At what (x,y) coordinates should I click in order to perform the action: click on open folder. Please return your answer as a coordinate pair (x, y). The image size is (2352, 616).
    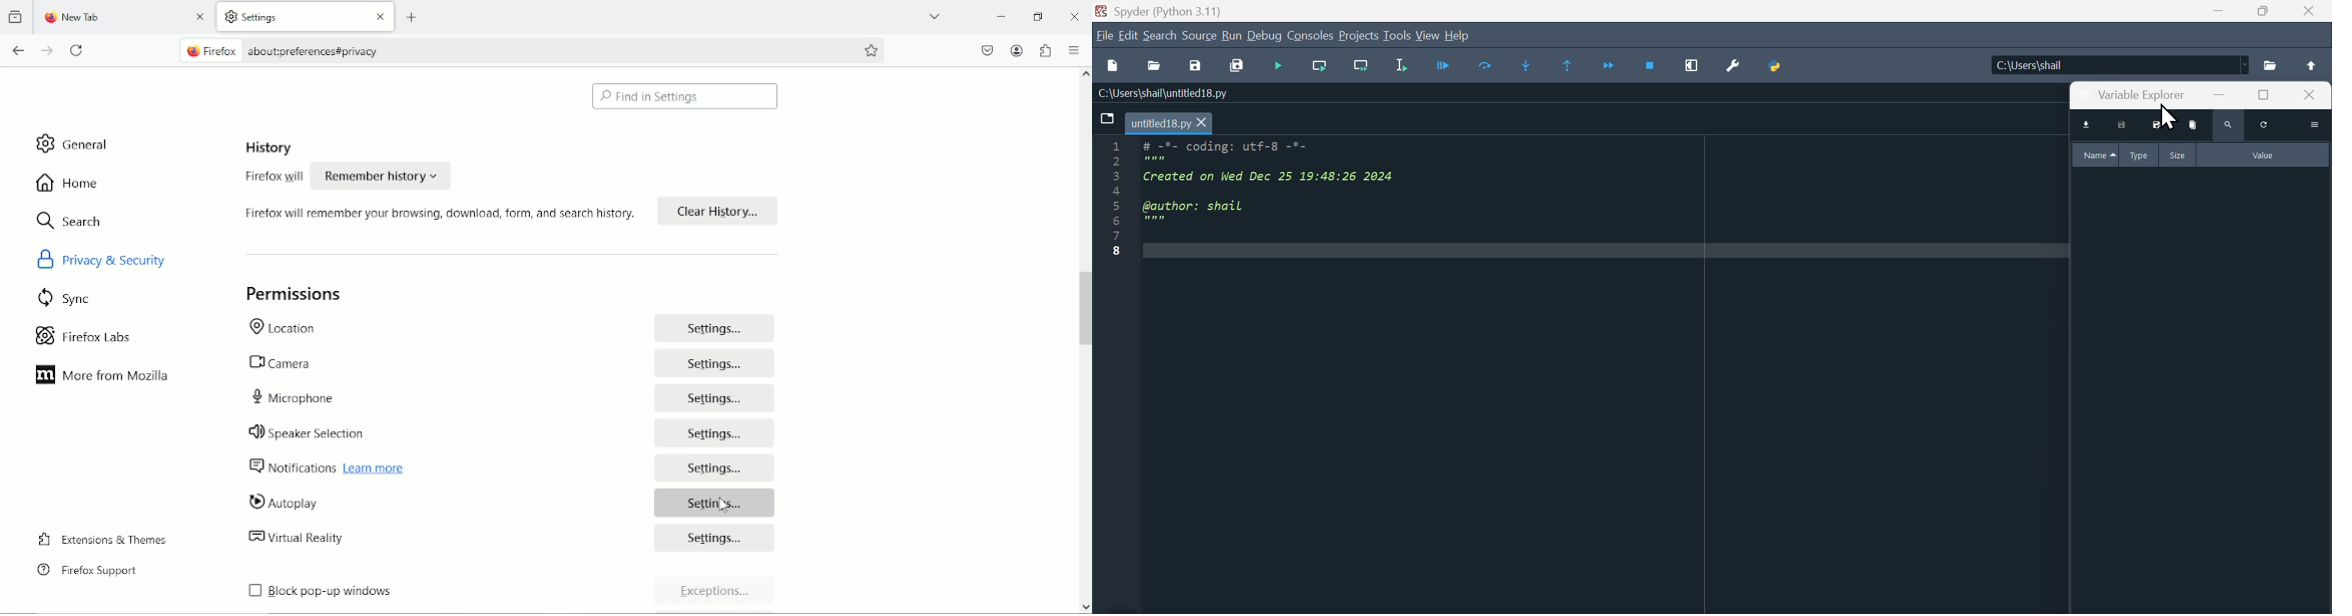
    Looking at the image, I should click on (2273, 66).